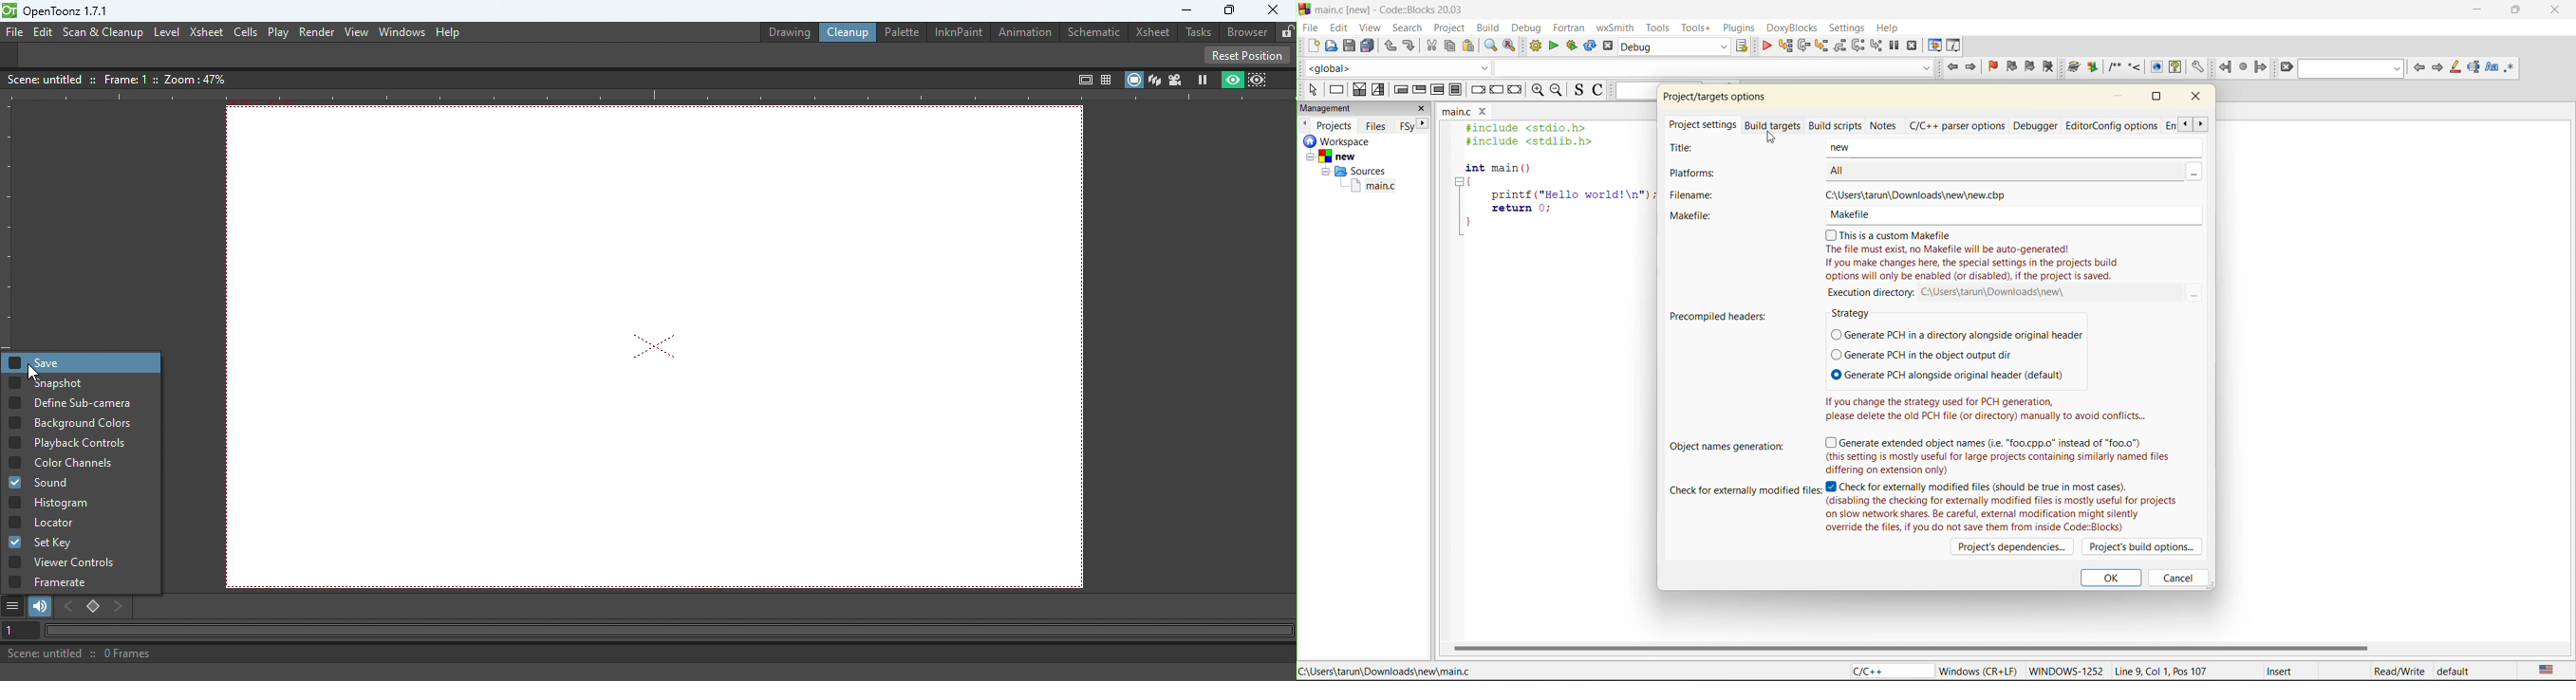 Image resolution: width=2576 pixels, height=700 pixels. I want to click on precompiled headers, so click(1721, 316).